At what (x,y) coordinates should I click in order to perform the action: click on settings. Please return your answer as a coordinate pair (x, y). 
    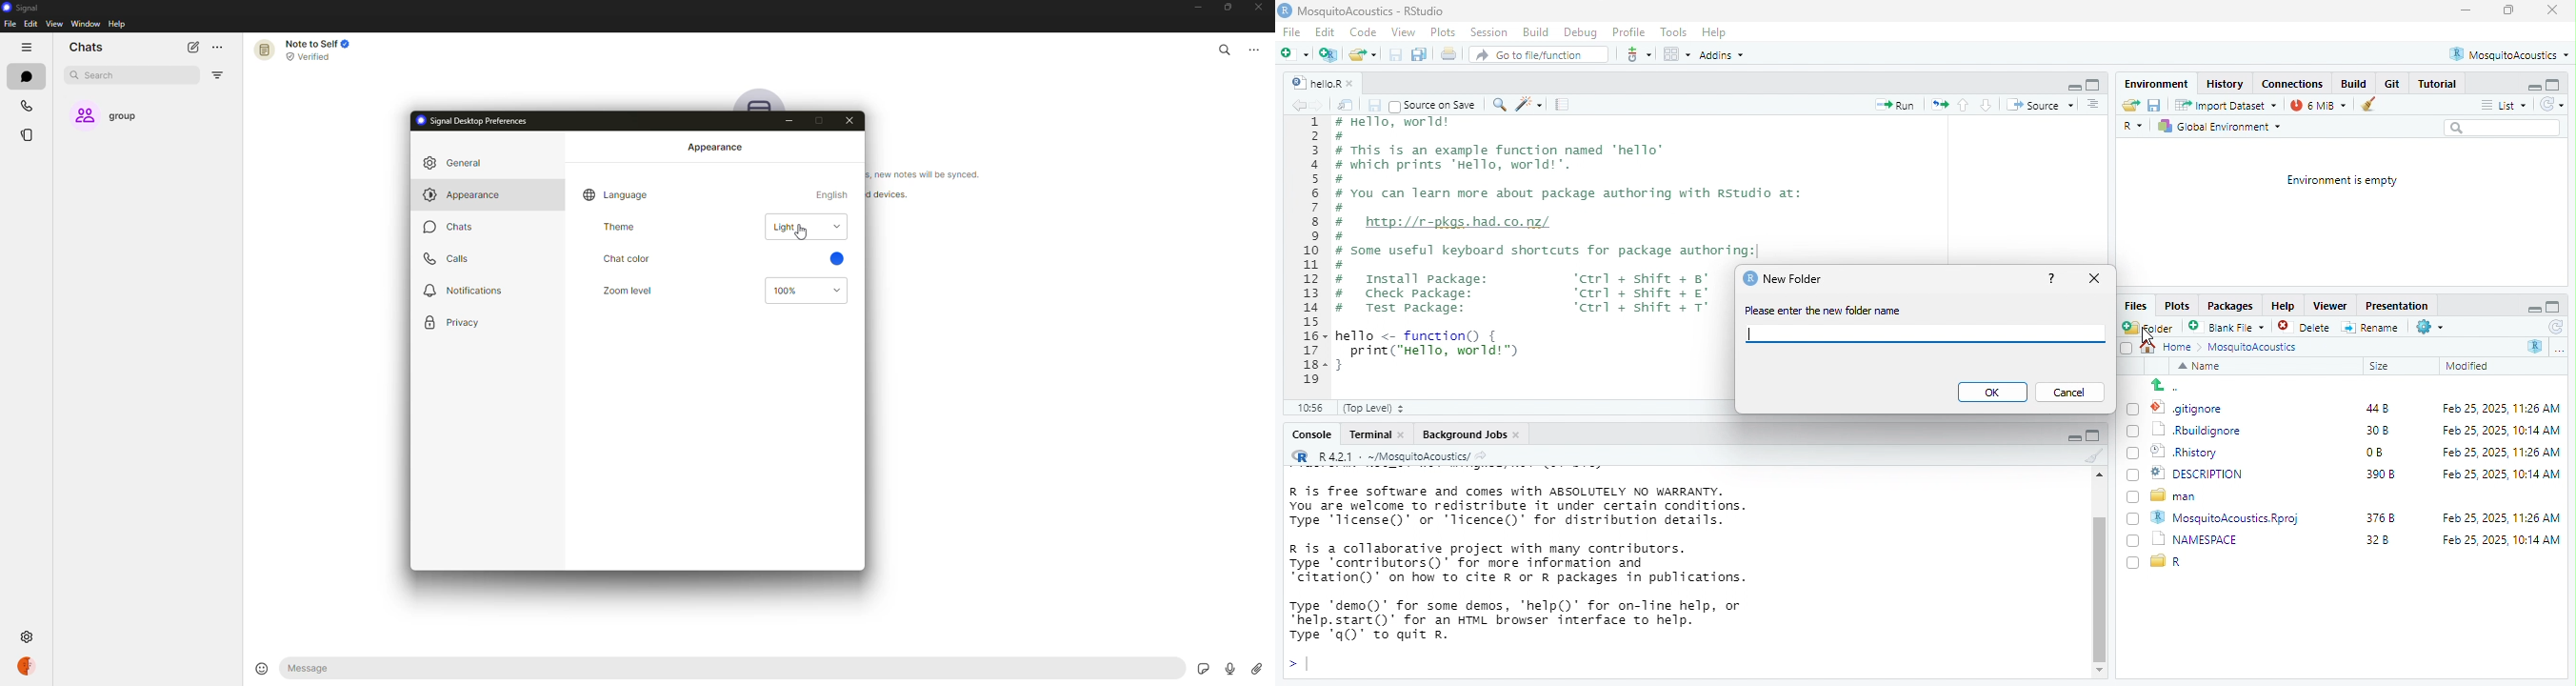
    Looking at the image, I should click on (88, 637).